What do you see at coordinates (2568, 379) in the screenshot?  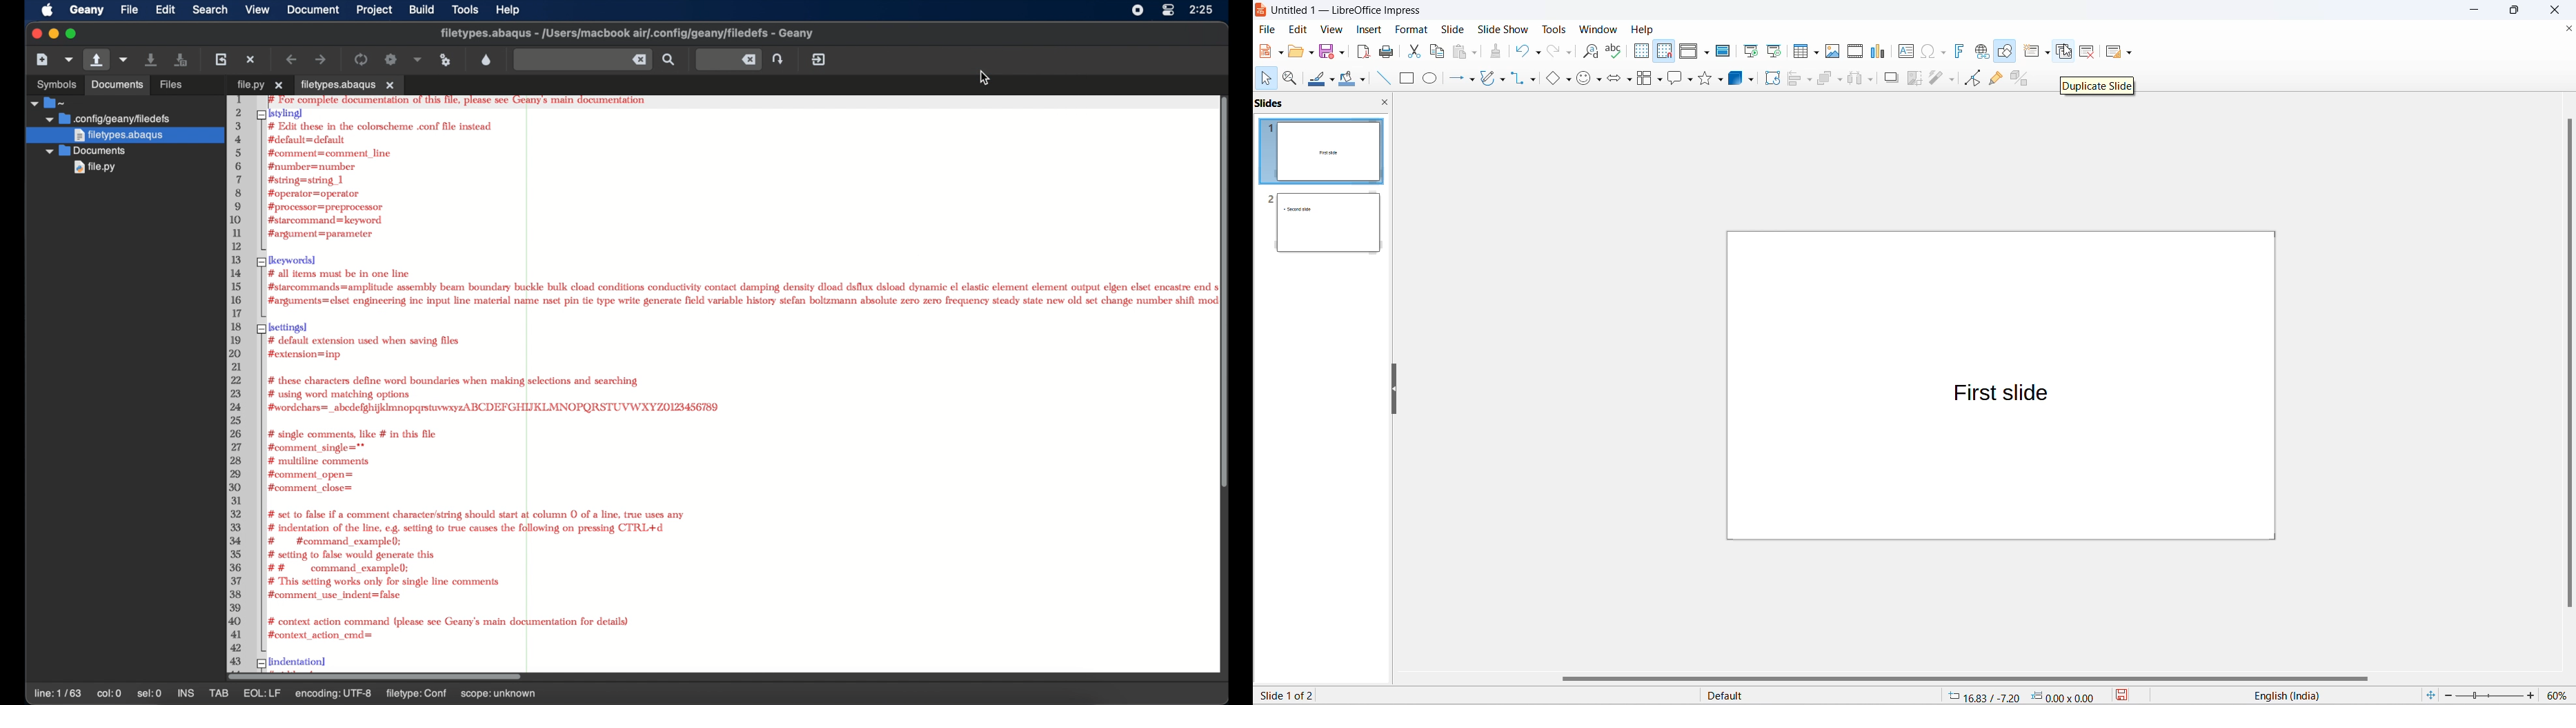 I see `vertical scroll bar` at bounding box center [2568, 379].